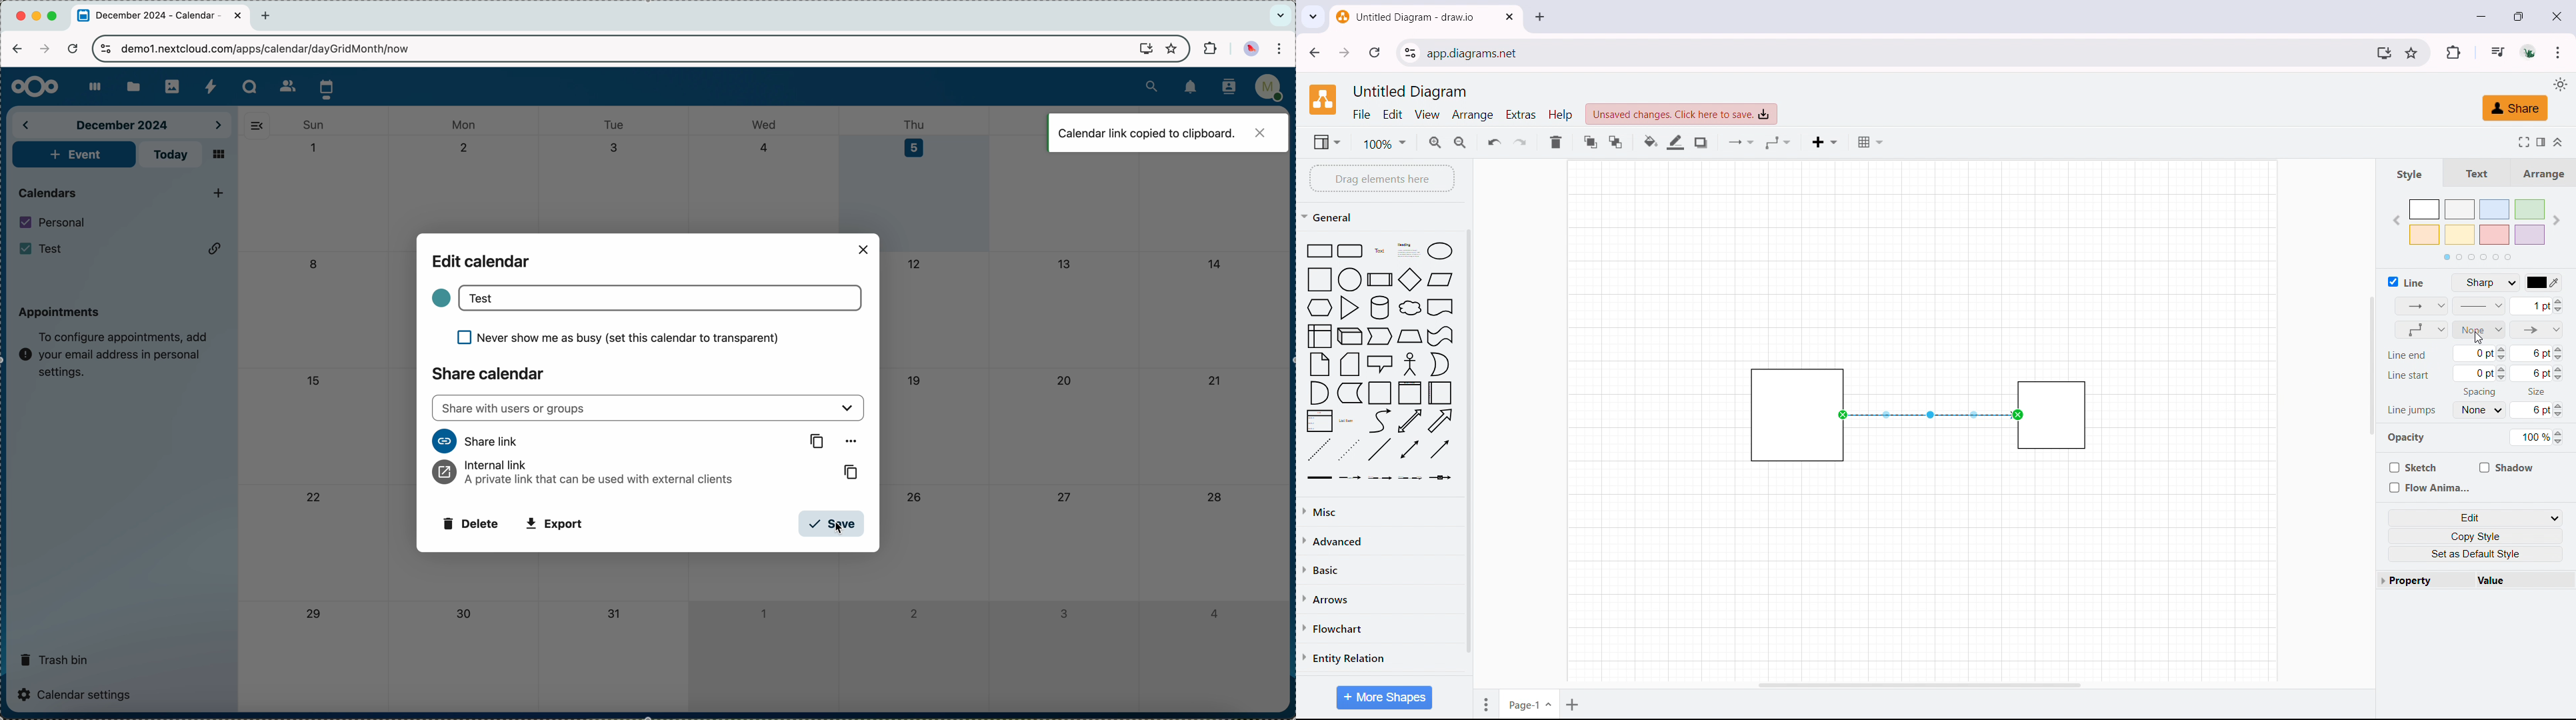 The width and height of the screenshot is (2576, 728). What do you see at coordinates (1393, 115) in the screenshot?
I see `edit` at bounding box center [1393, 115].